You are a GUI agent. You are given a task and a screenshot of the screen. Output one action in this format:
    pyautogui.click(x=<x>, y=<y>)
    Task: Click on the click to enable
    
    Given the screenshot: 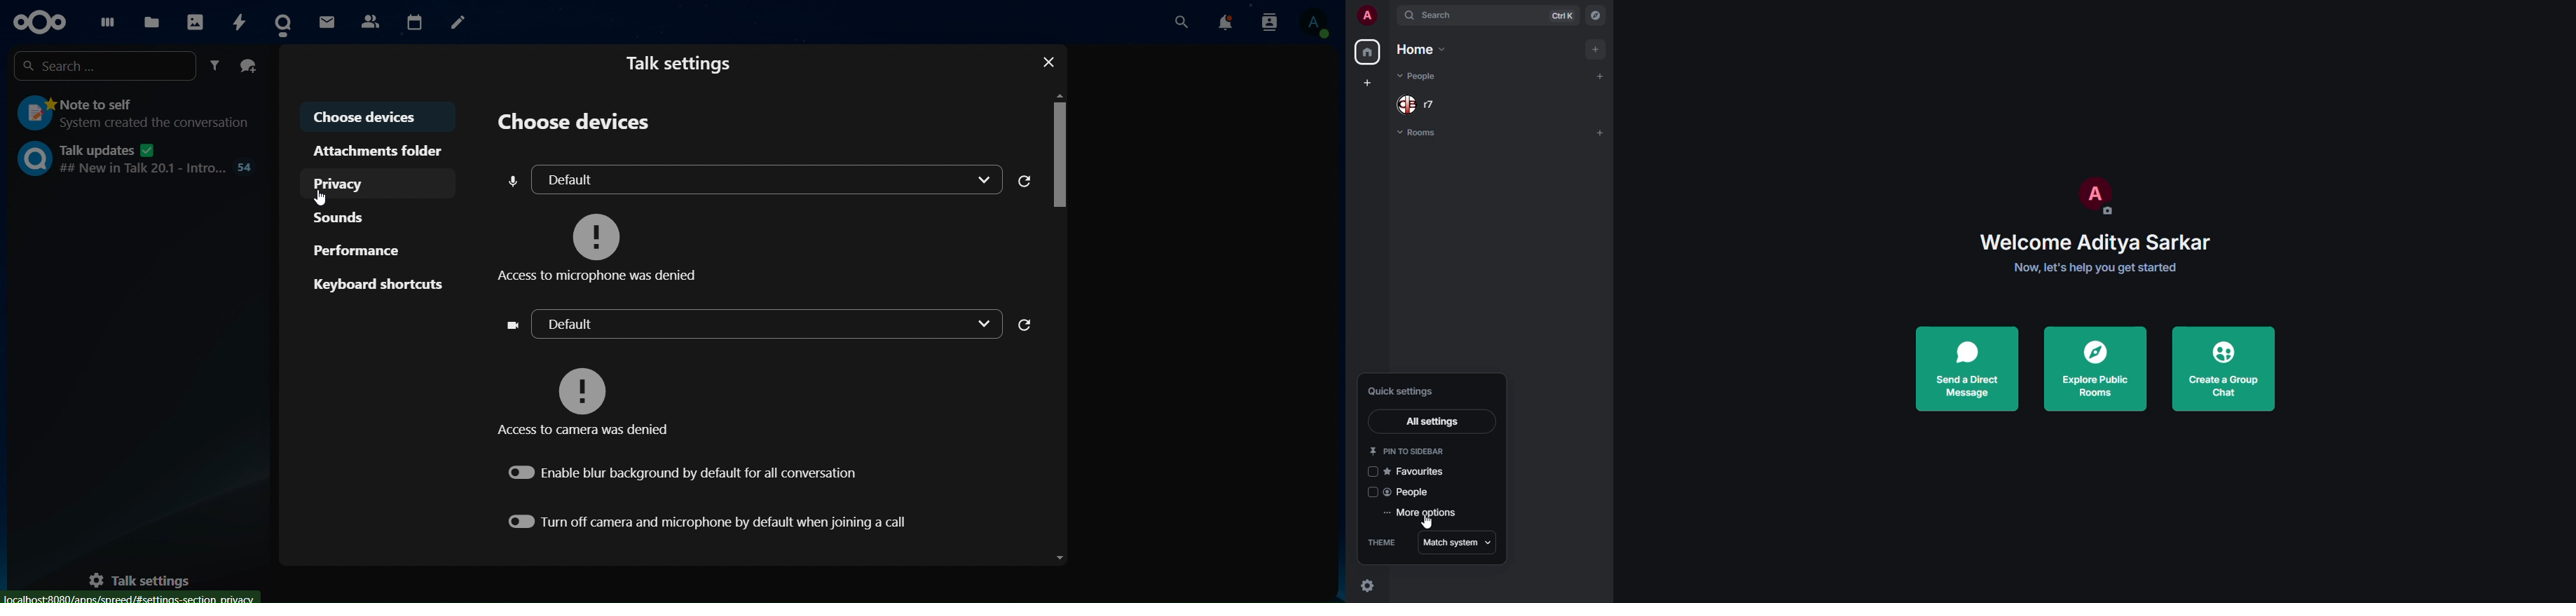 What is the action you would take?
    pyautogui.click(x=1374, y=471)
    